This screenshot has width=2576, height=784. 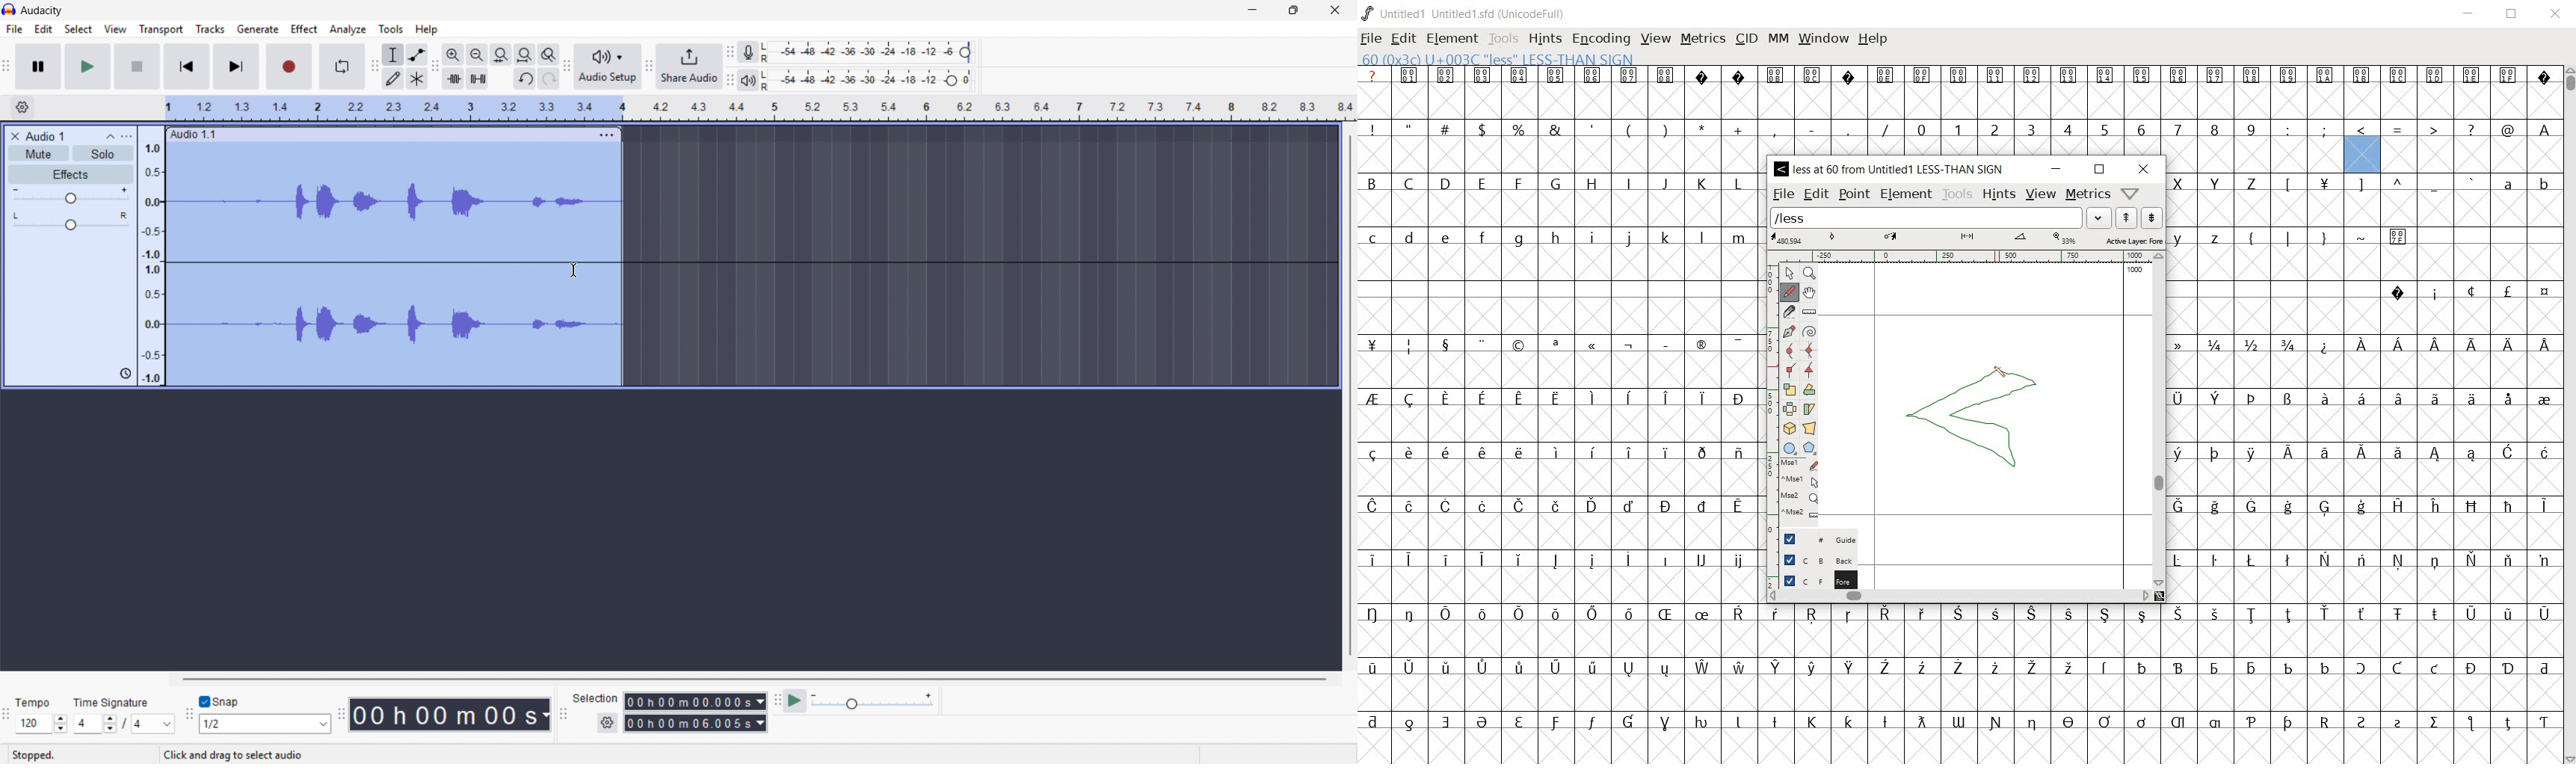 What do you see at coordinates (417, 54) in the screenshot?
I see `Envelope tool` at bounding box center [417, 54].